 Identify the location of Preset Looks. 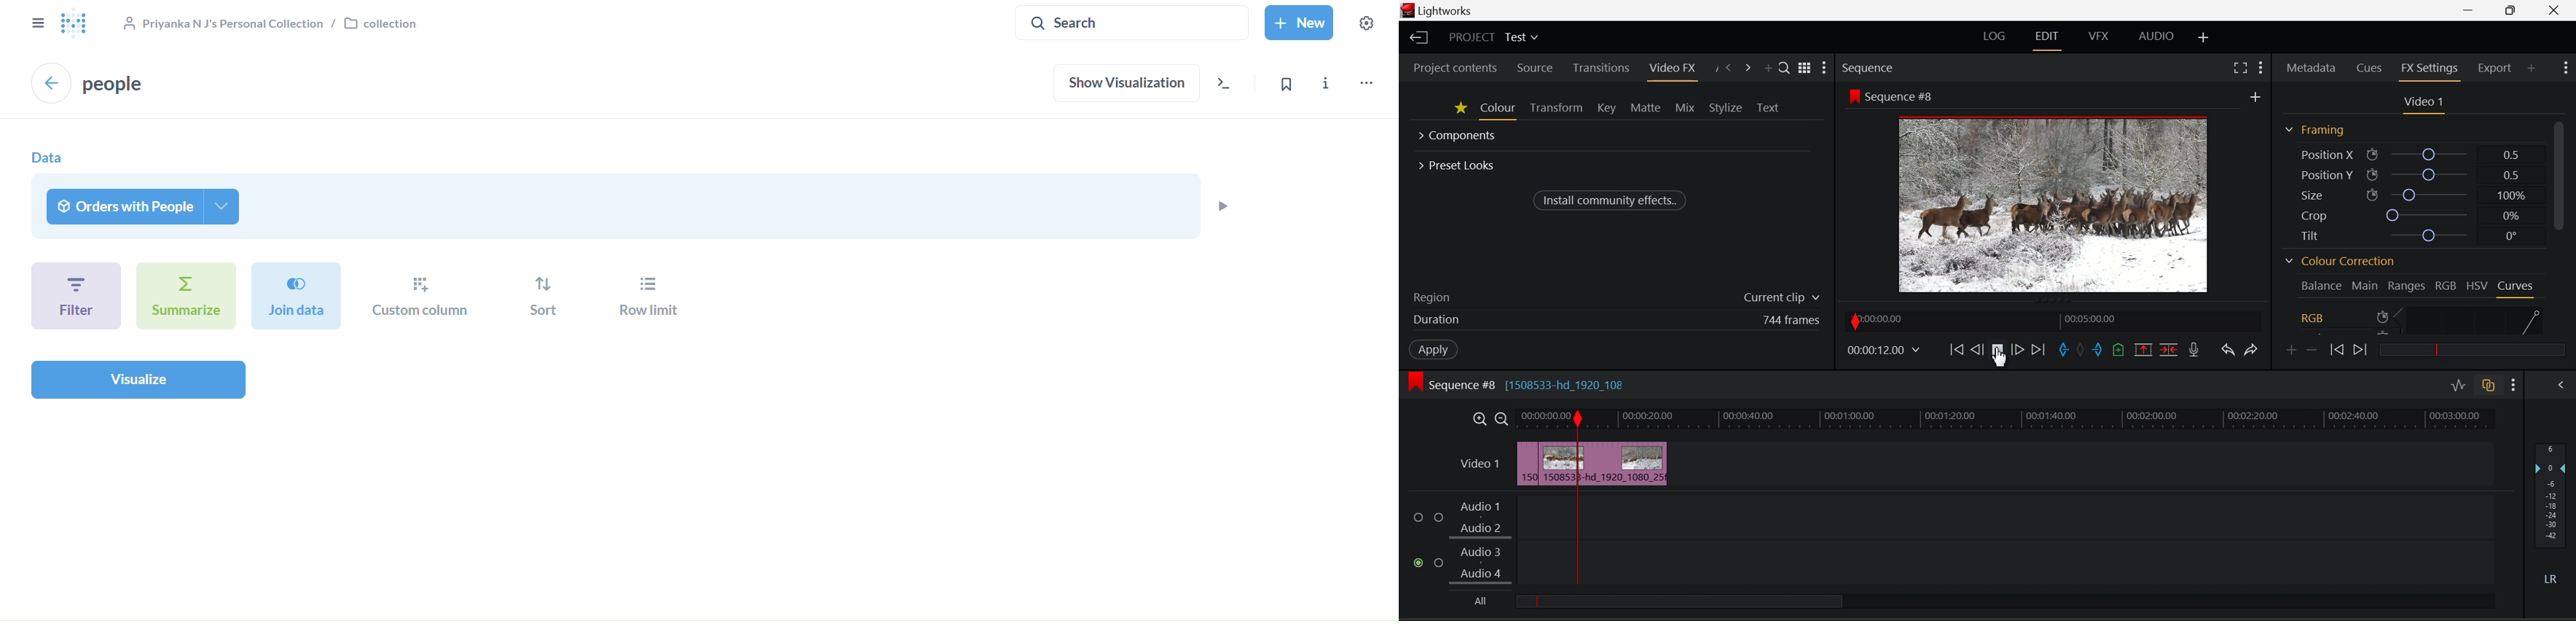
(1458, 164).